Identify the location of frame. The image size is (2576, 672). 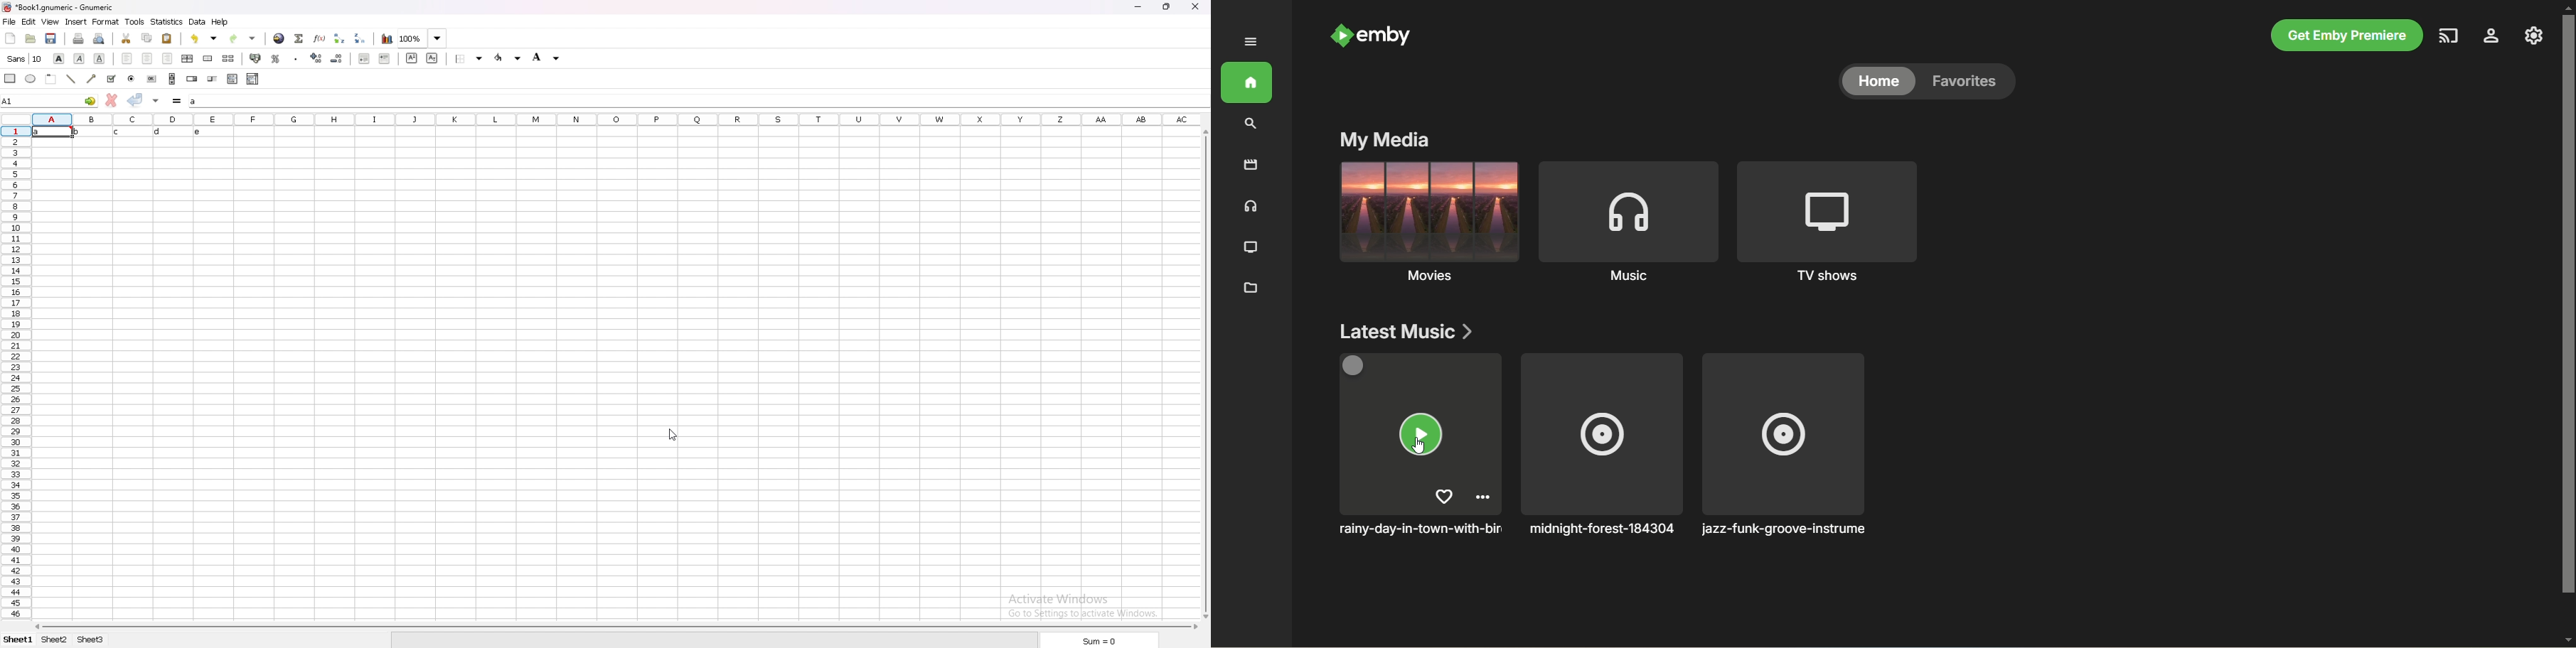
(52, 78).